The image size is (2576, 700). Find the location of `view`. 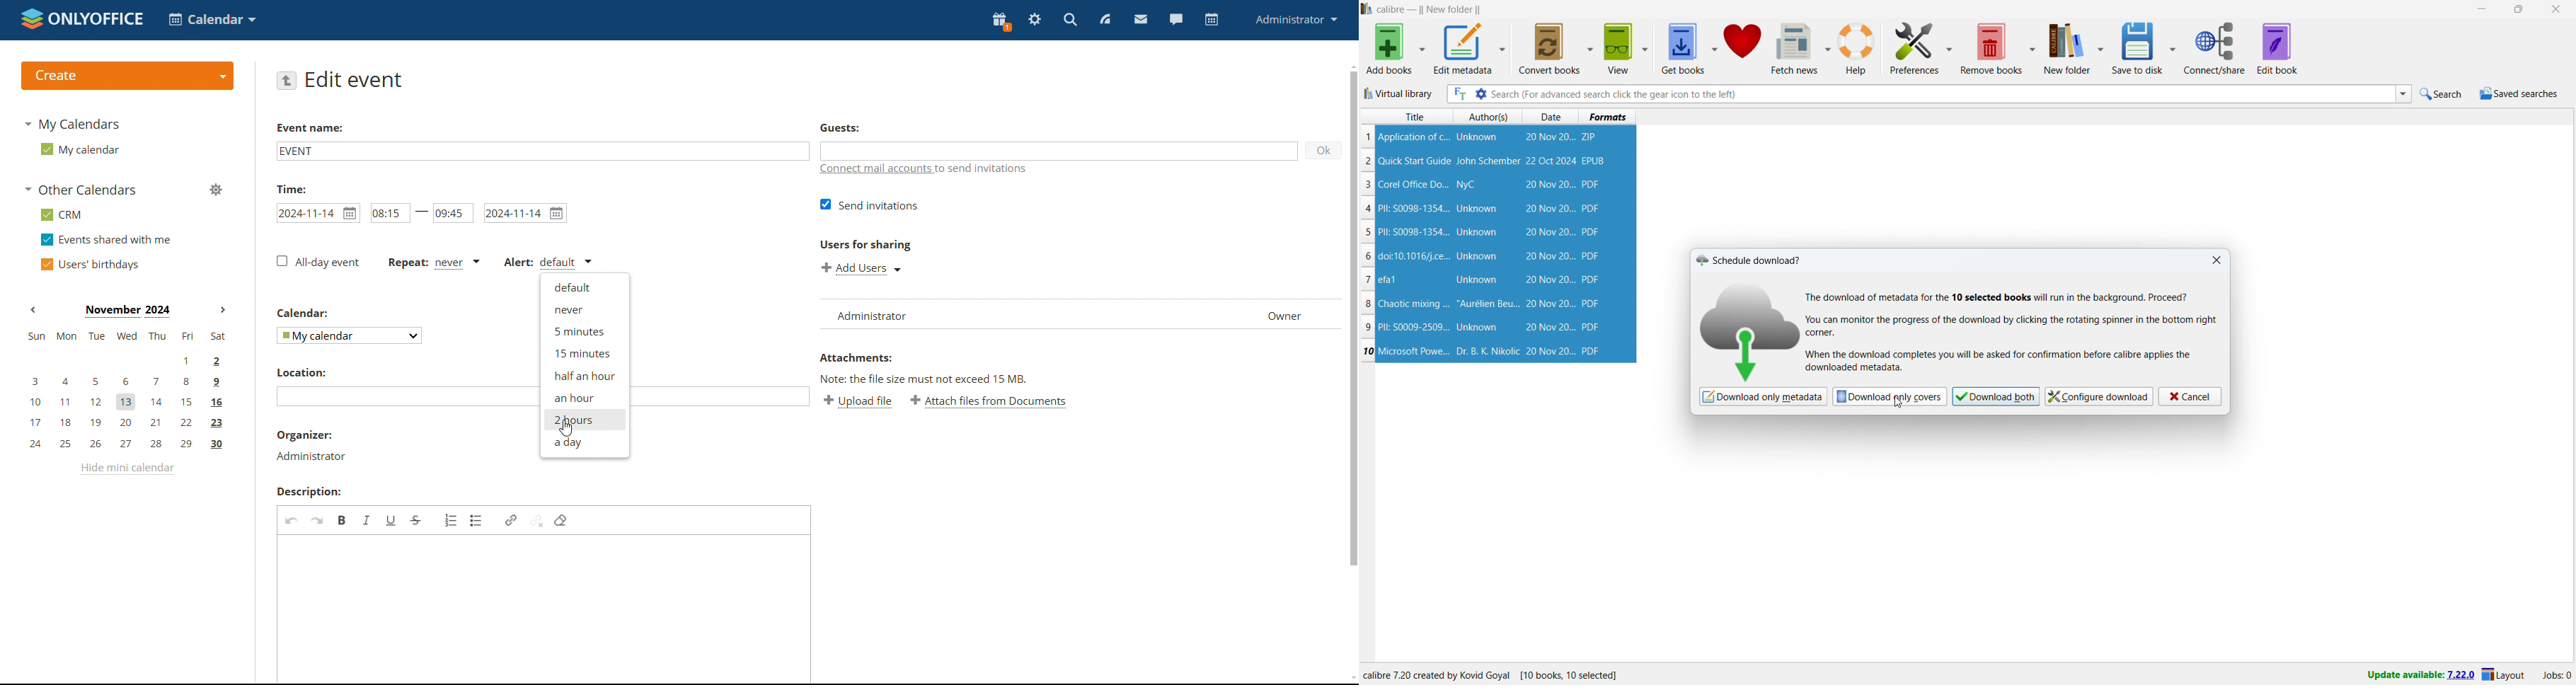

view is located at coordinates (1618, 48).